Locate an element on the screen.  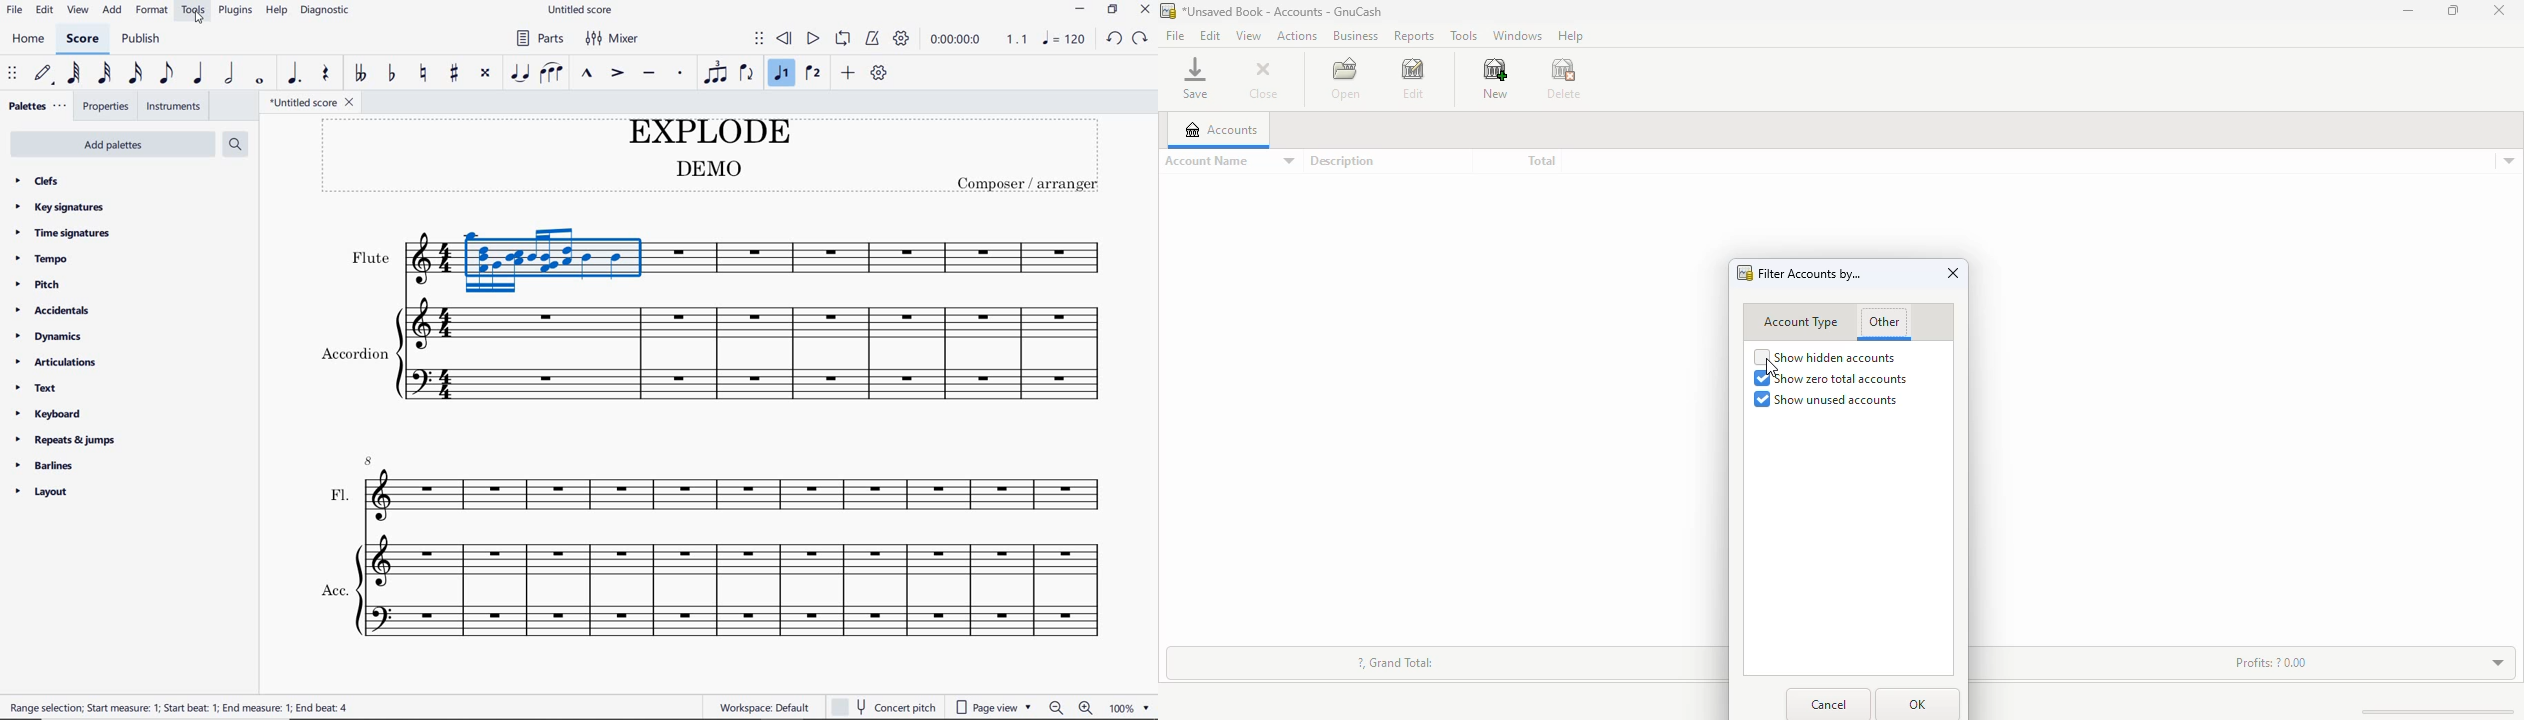
minimize is located at coordinates (2408, 10).